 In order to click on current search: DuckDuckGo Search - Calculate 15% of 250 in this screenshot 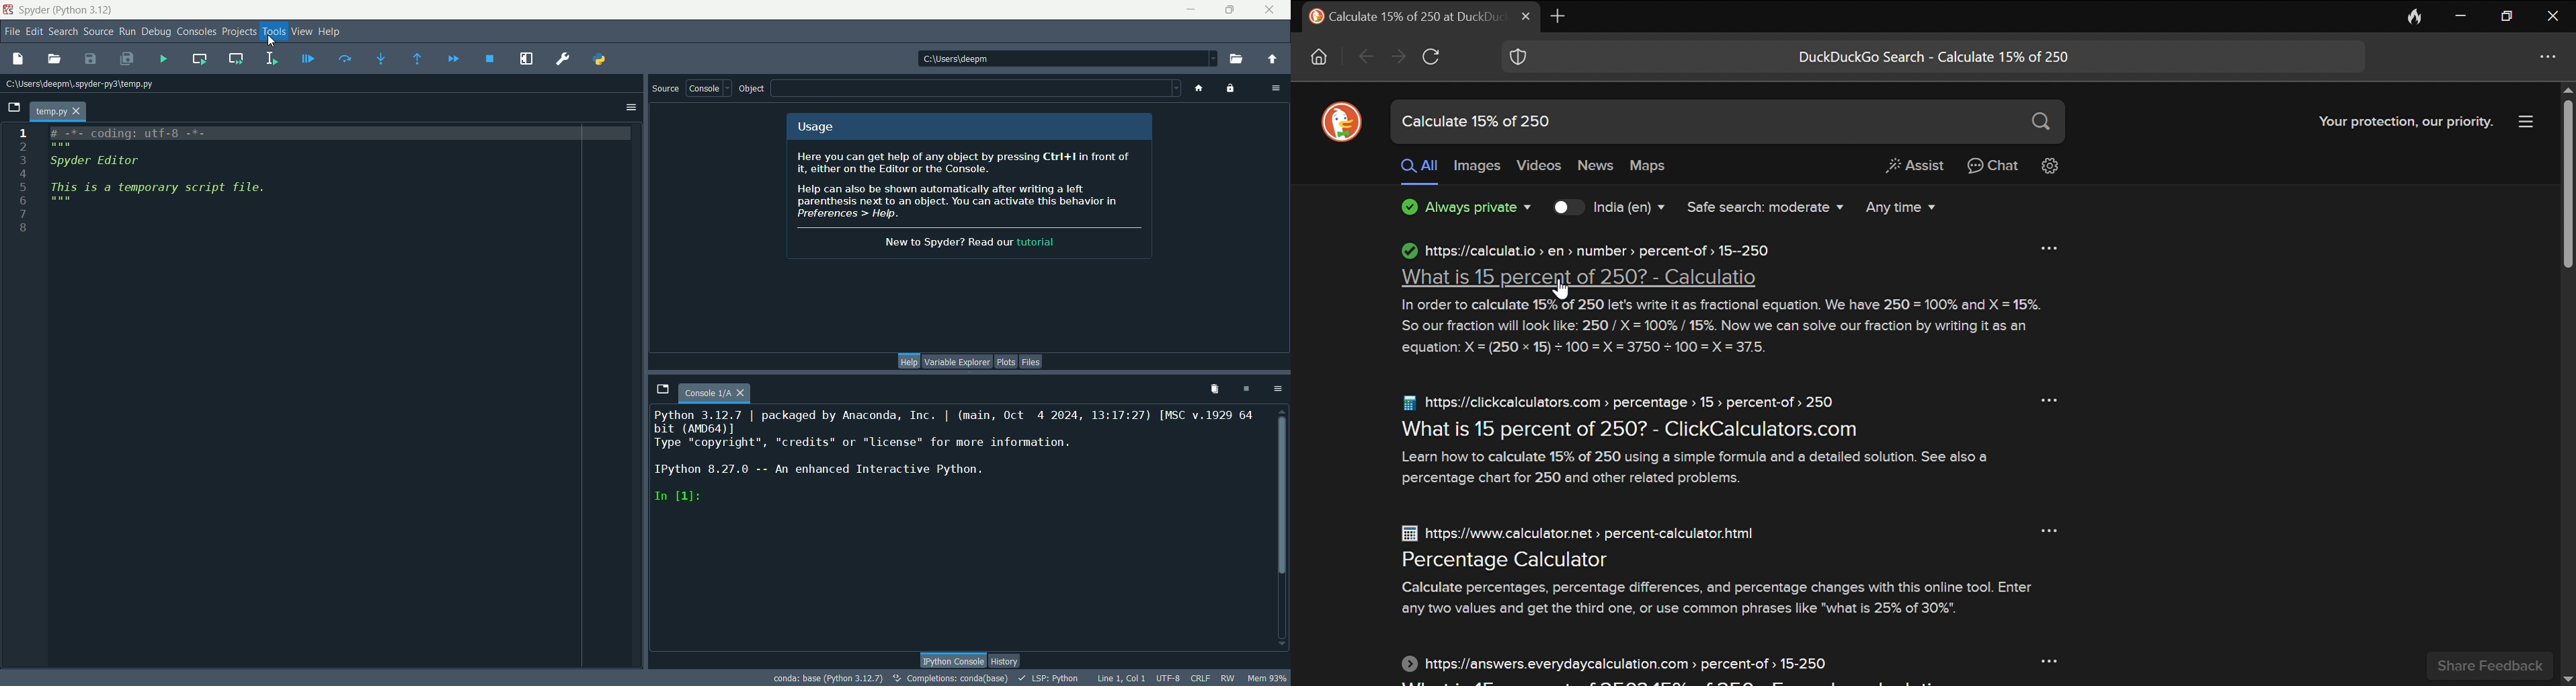, I will do `click(1941, 58)`.